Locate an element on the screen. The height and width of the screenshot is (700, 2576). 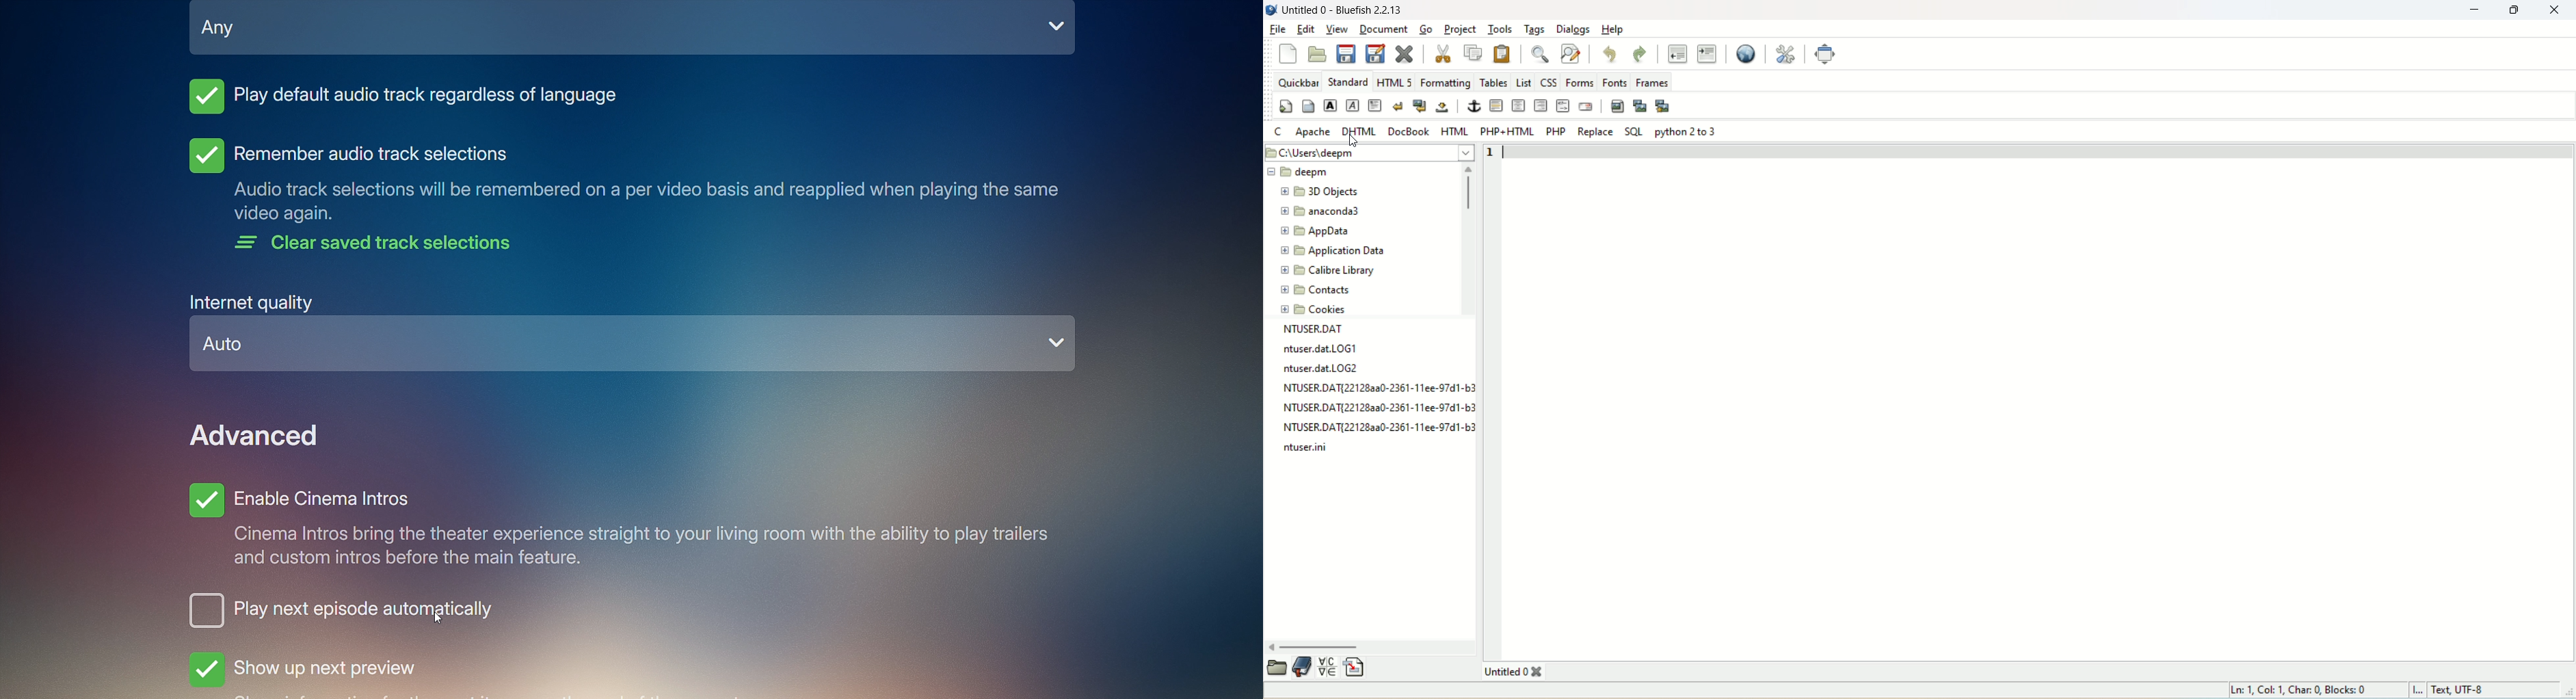
indent is located at coordinates (1706, 53).